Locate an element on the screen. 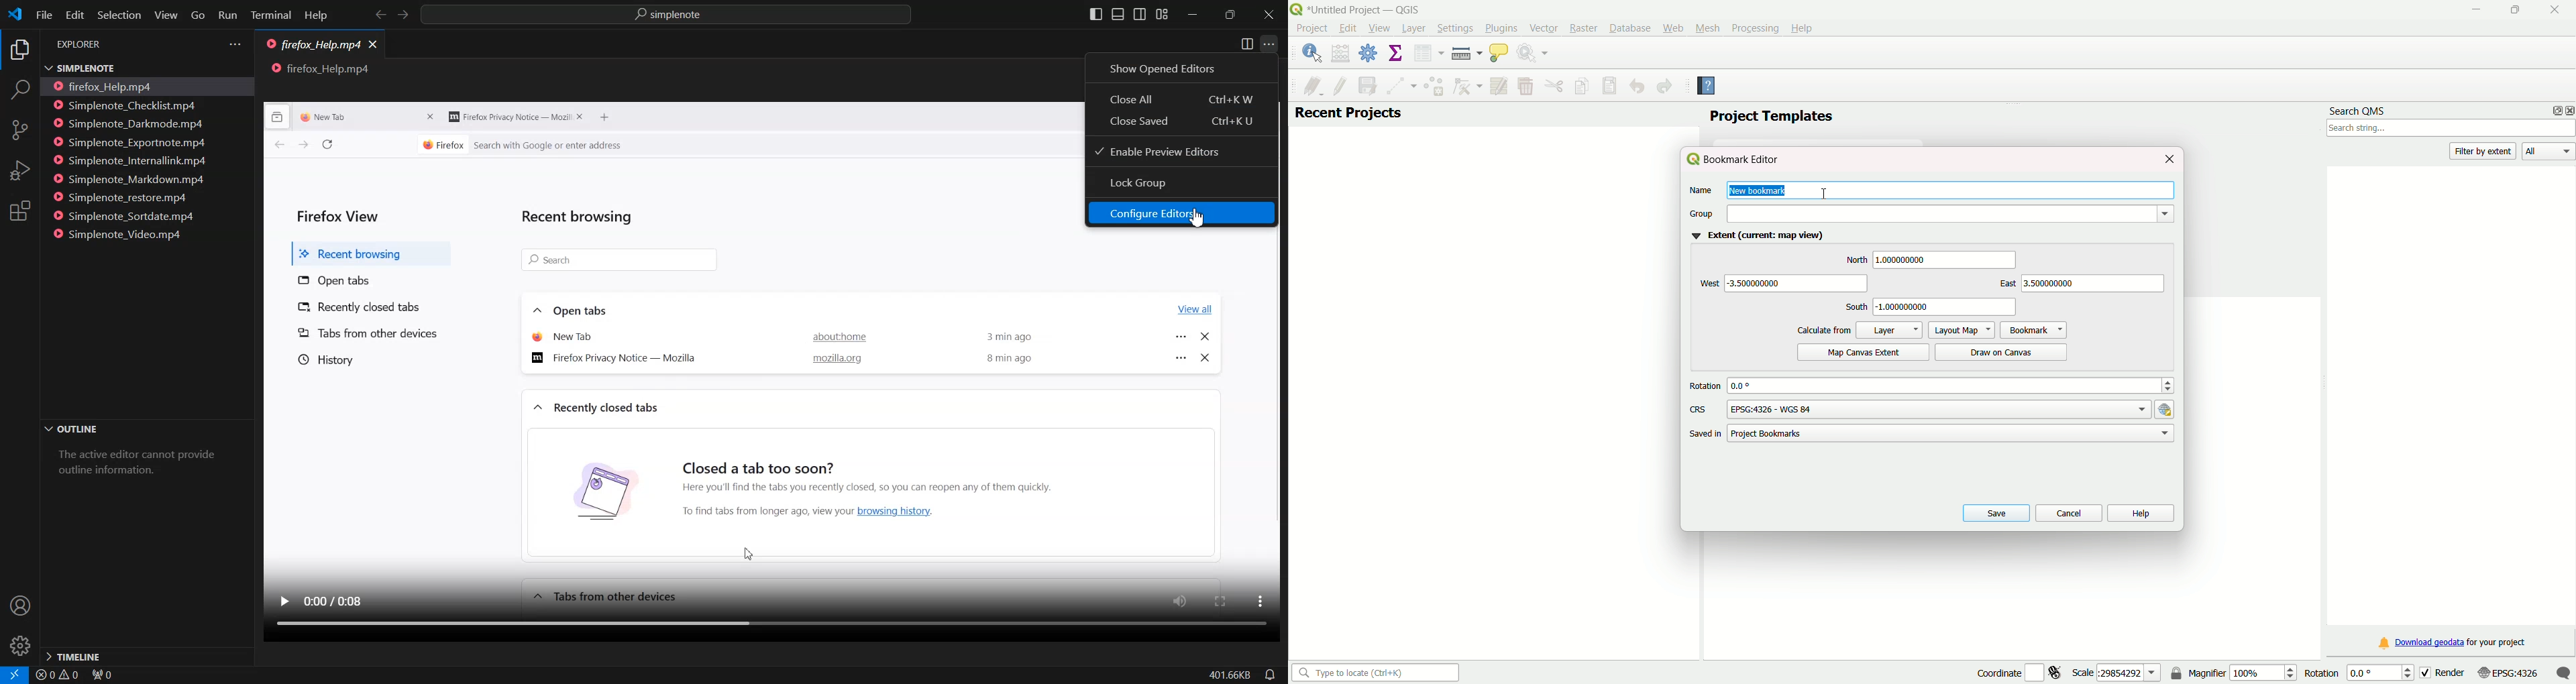  Plugins is located at coordinates (1501, 27).